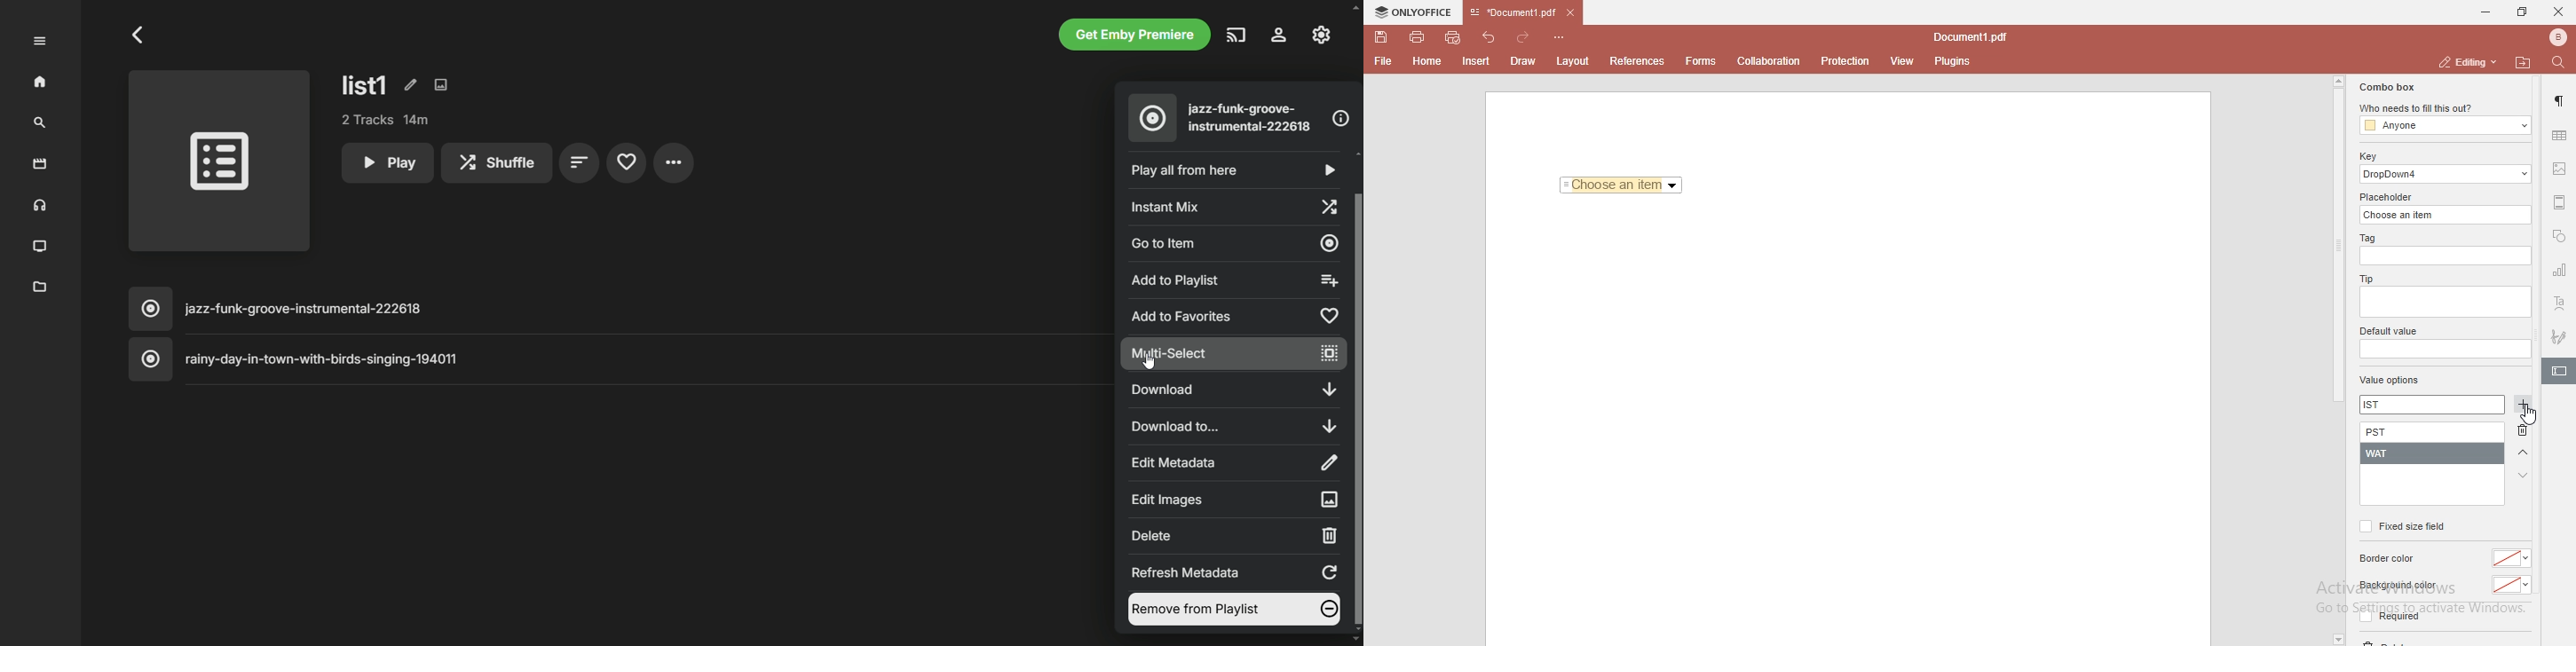  I want to click on editing, so click(2465, 61).